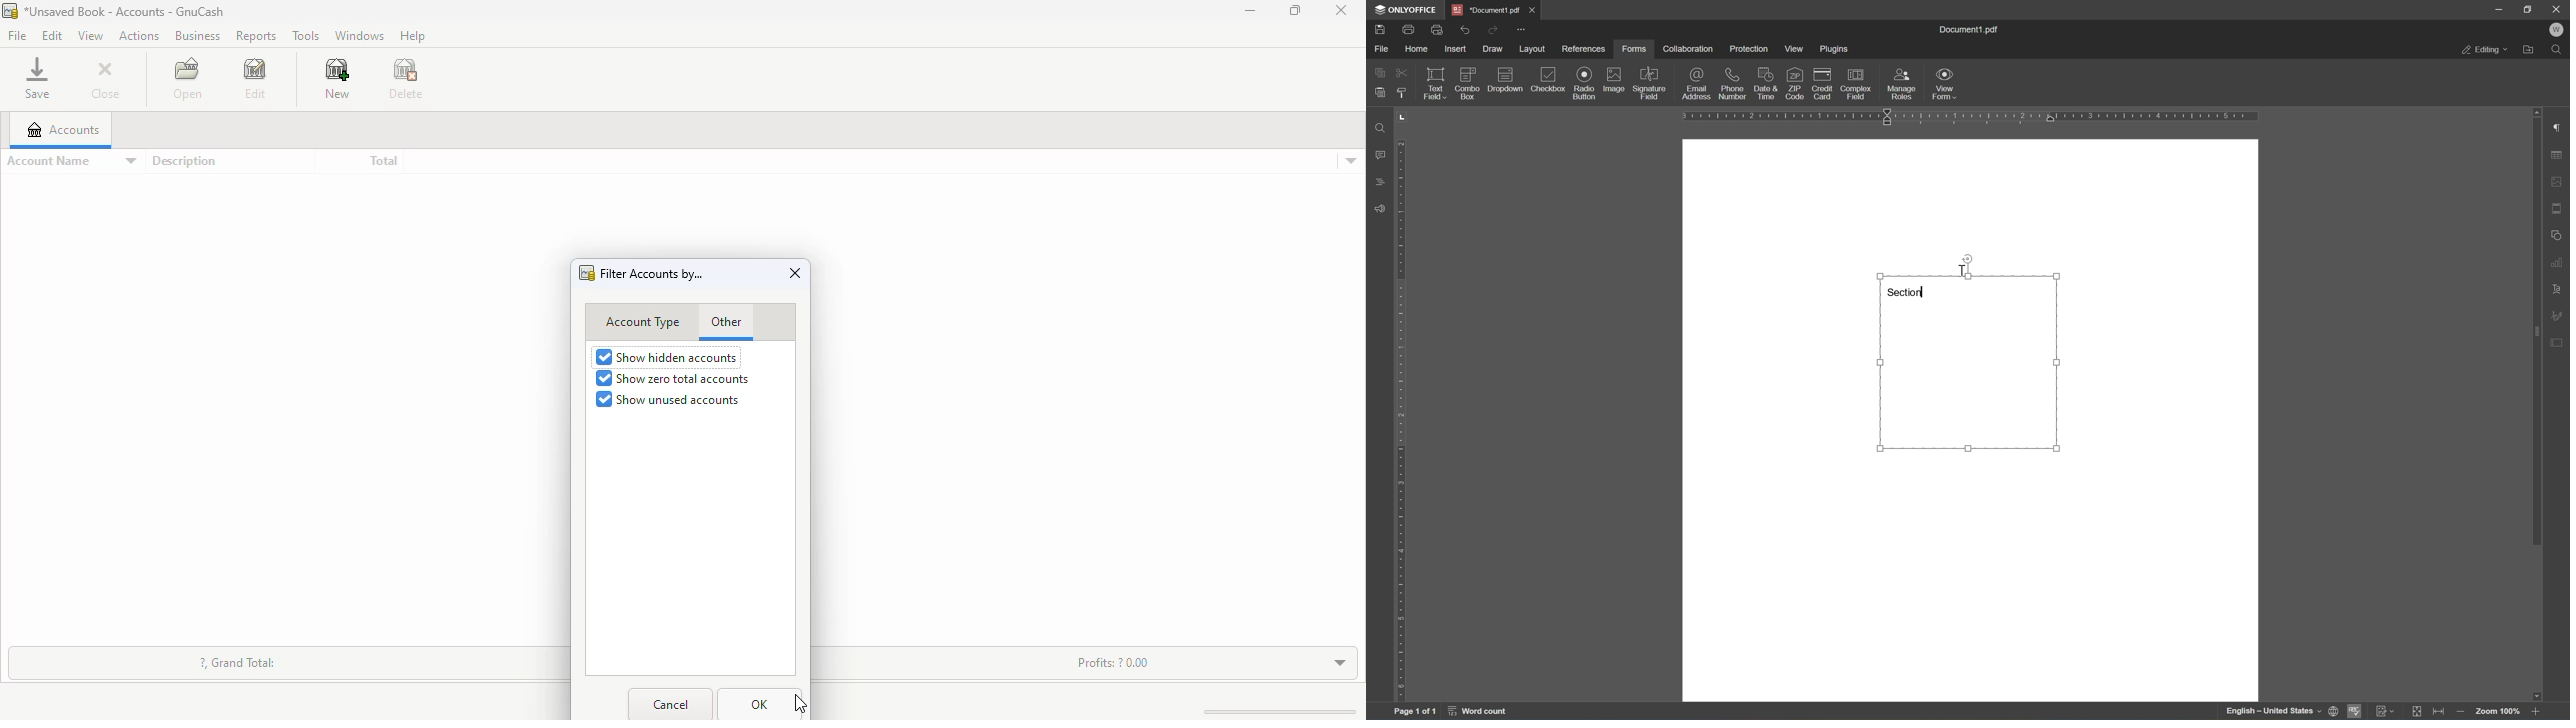 The height and width of the screenshot is (728, 2576). Describe the element at coordinates (673, 705) in the screenshot. I see `cancel` at that location.